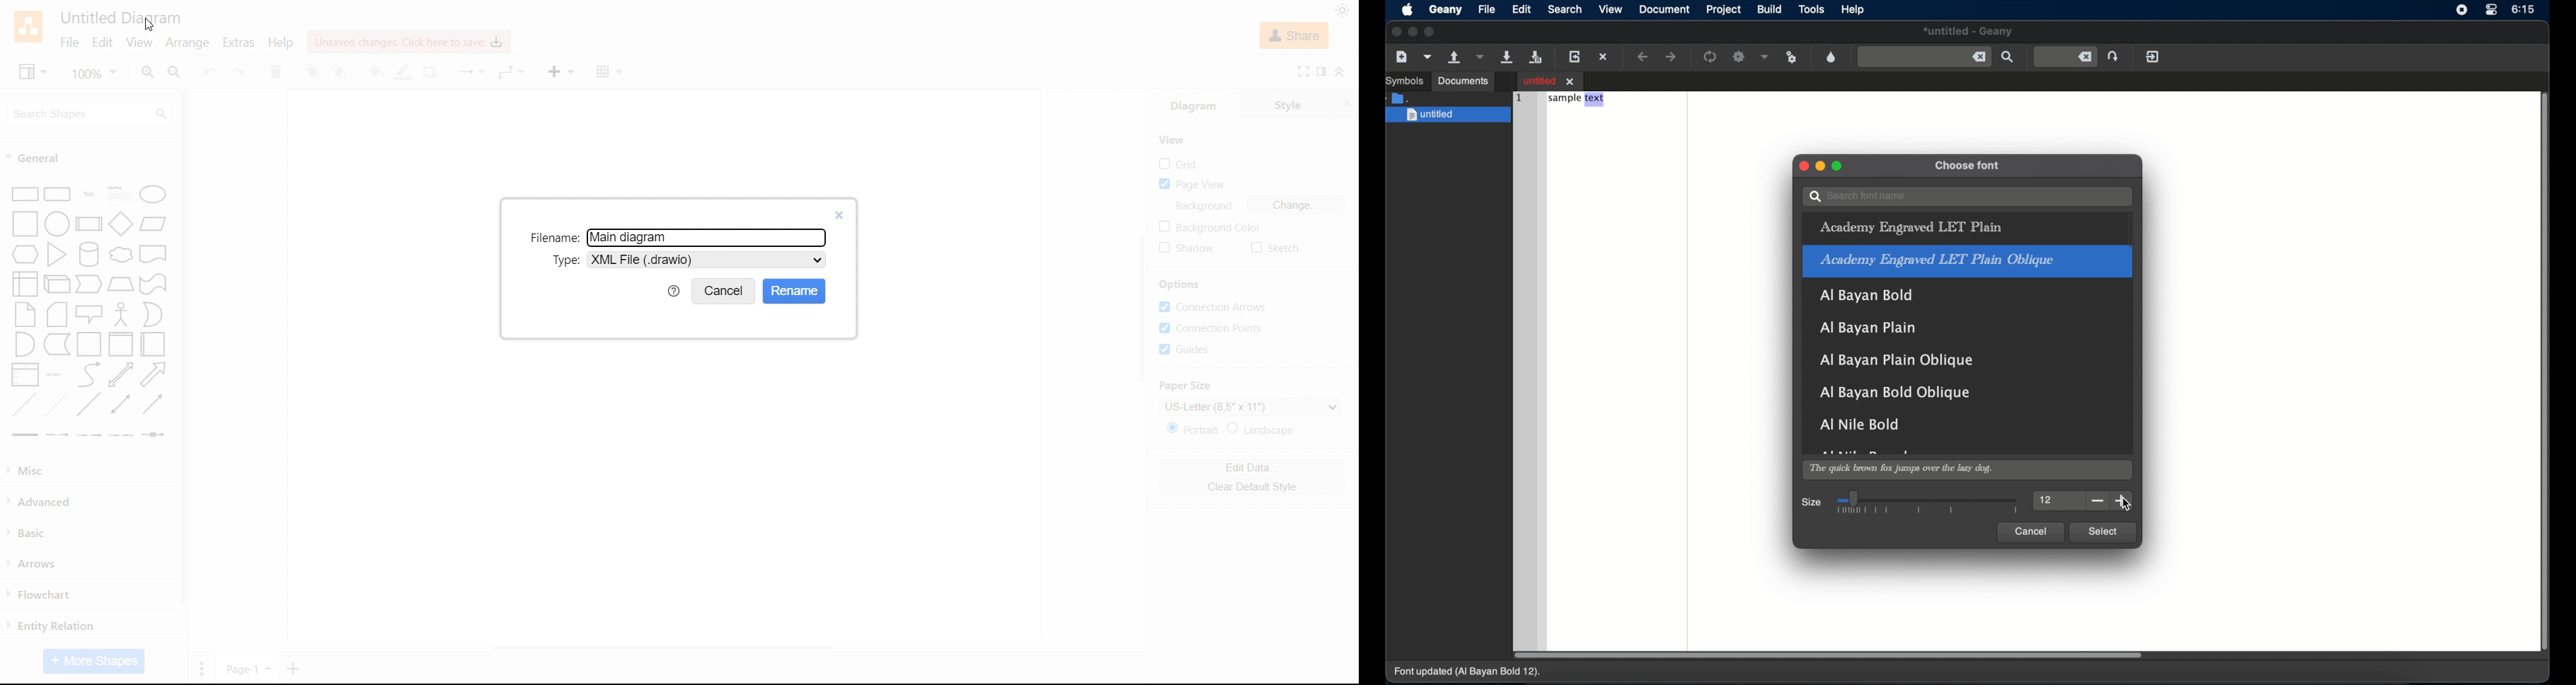 The image size is (2576, 700). What do you see at coordinates (1178, 163) in the screenshot?
I see `grid` at bounding box center [1178, 163].